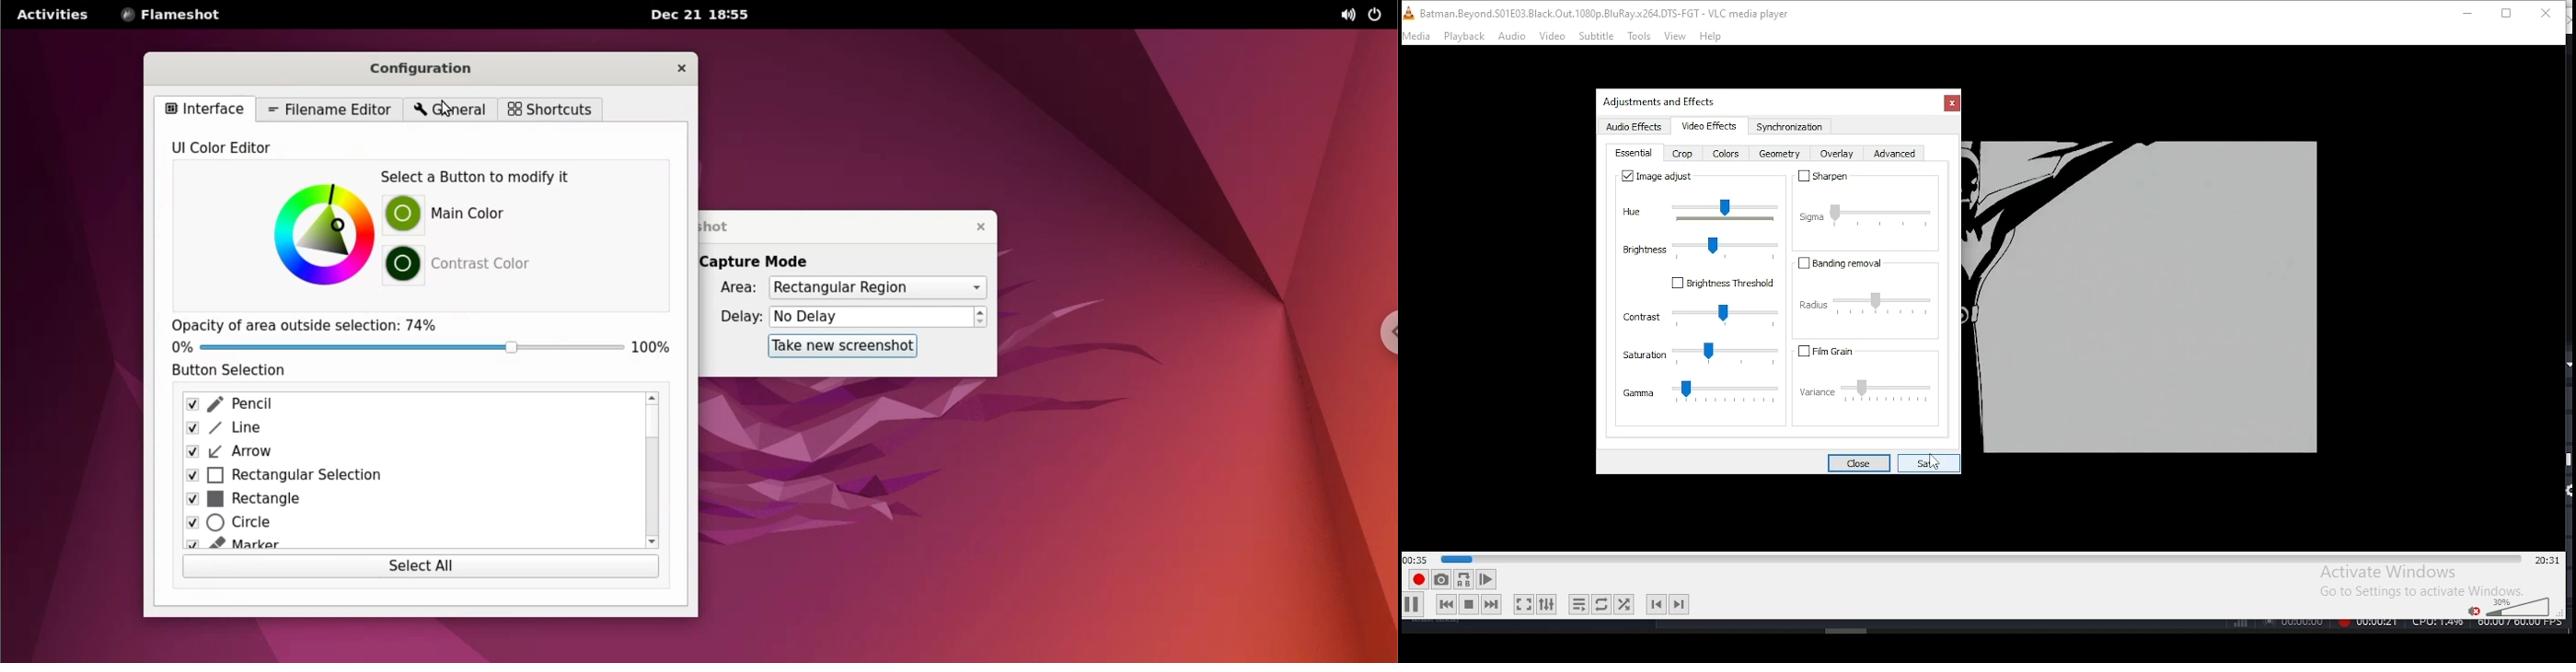  What do you see at coordinates (1438, 582) in the screenshot?
I see `take snapshot` at bounding box center [1438, 582].